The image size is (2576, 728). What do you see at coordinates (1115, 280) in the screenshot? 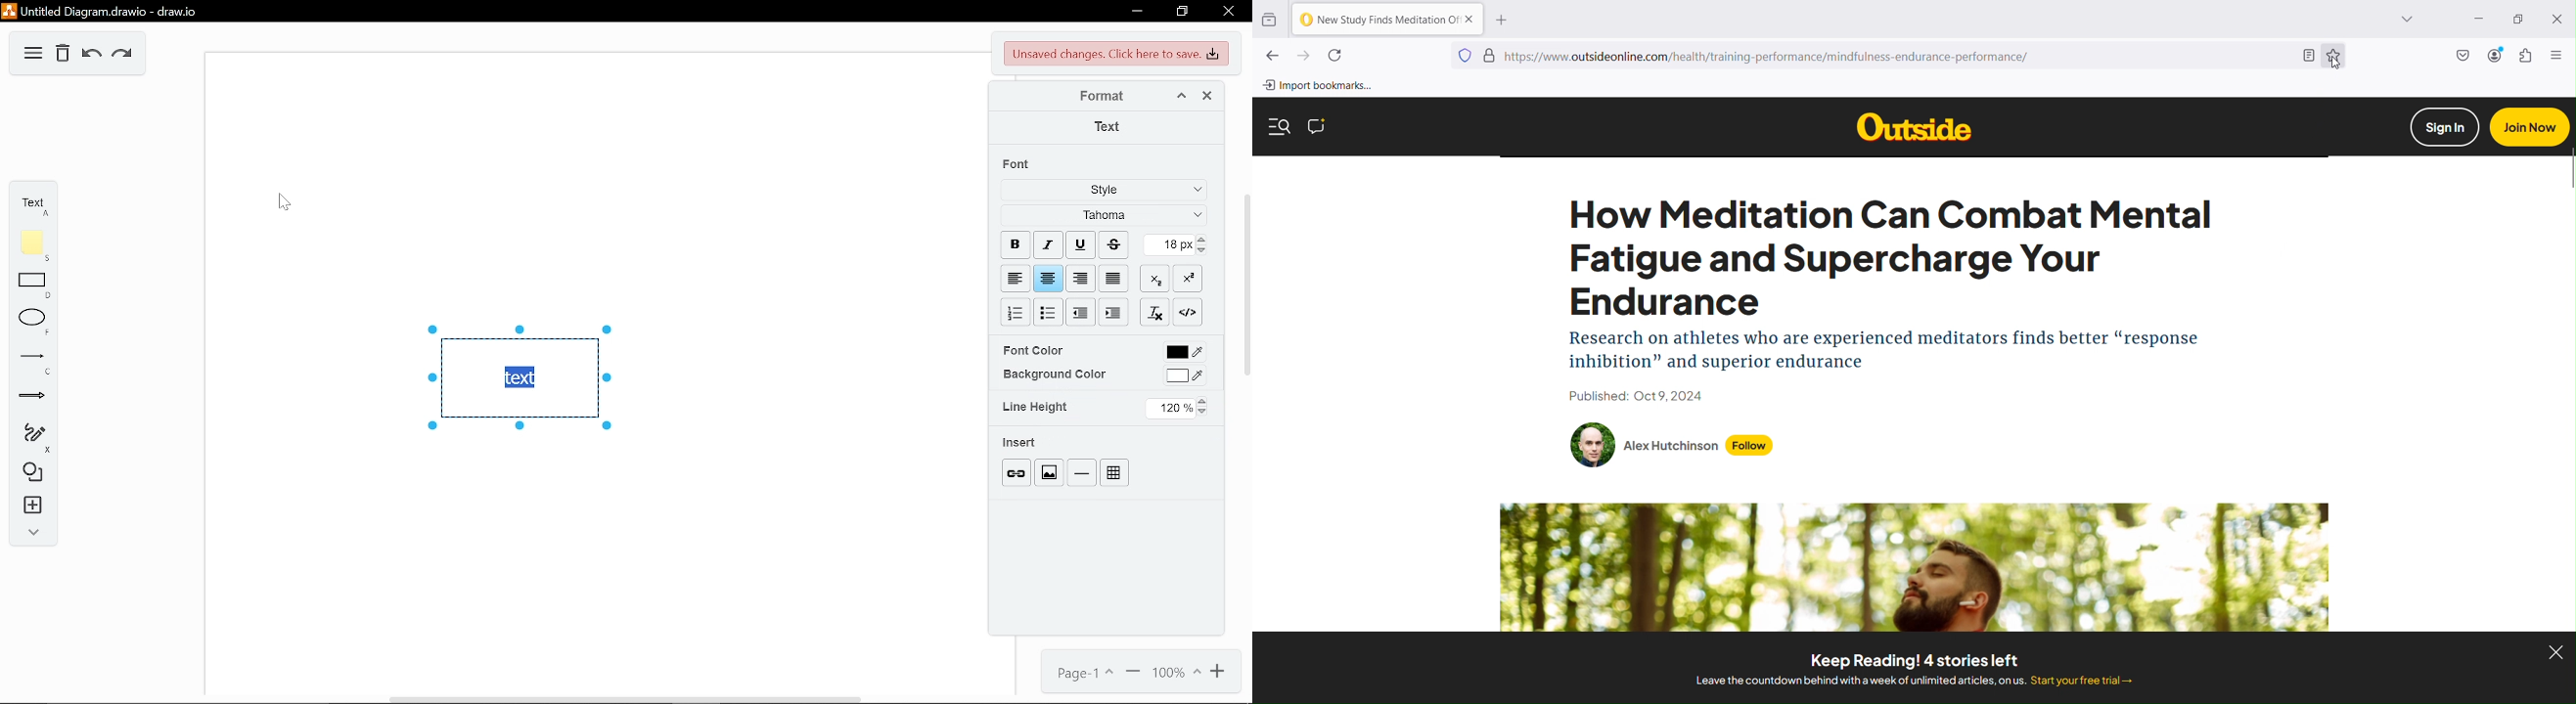
I see `justified` at bounding box center [1115, 280].